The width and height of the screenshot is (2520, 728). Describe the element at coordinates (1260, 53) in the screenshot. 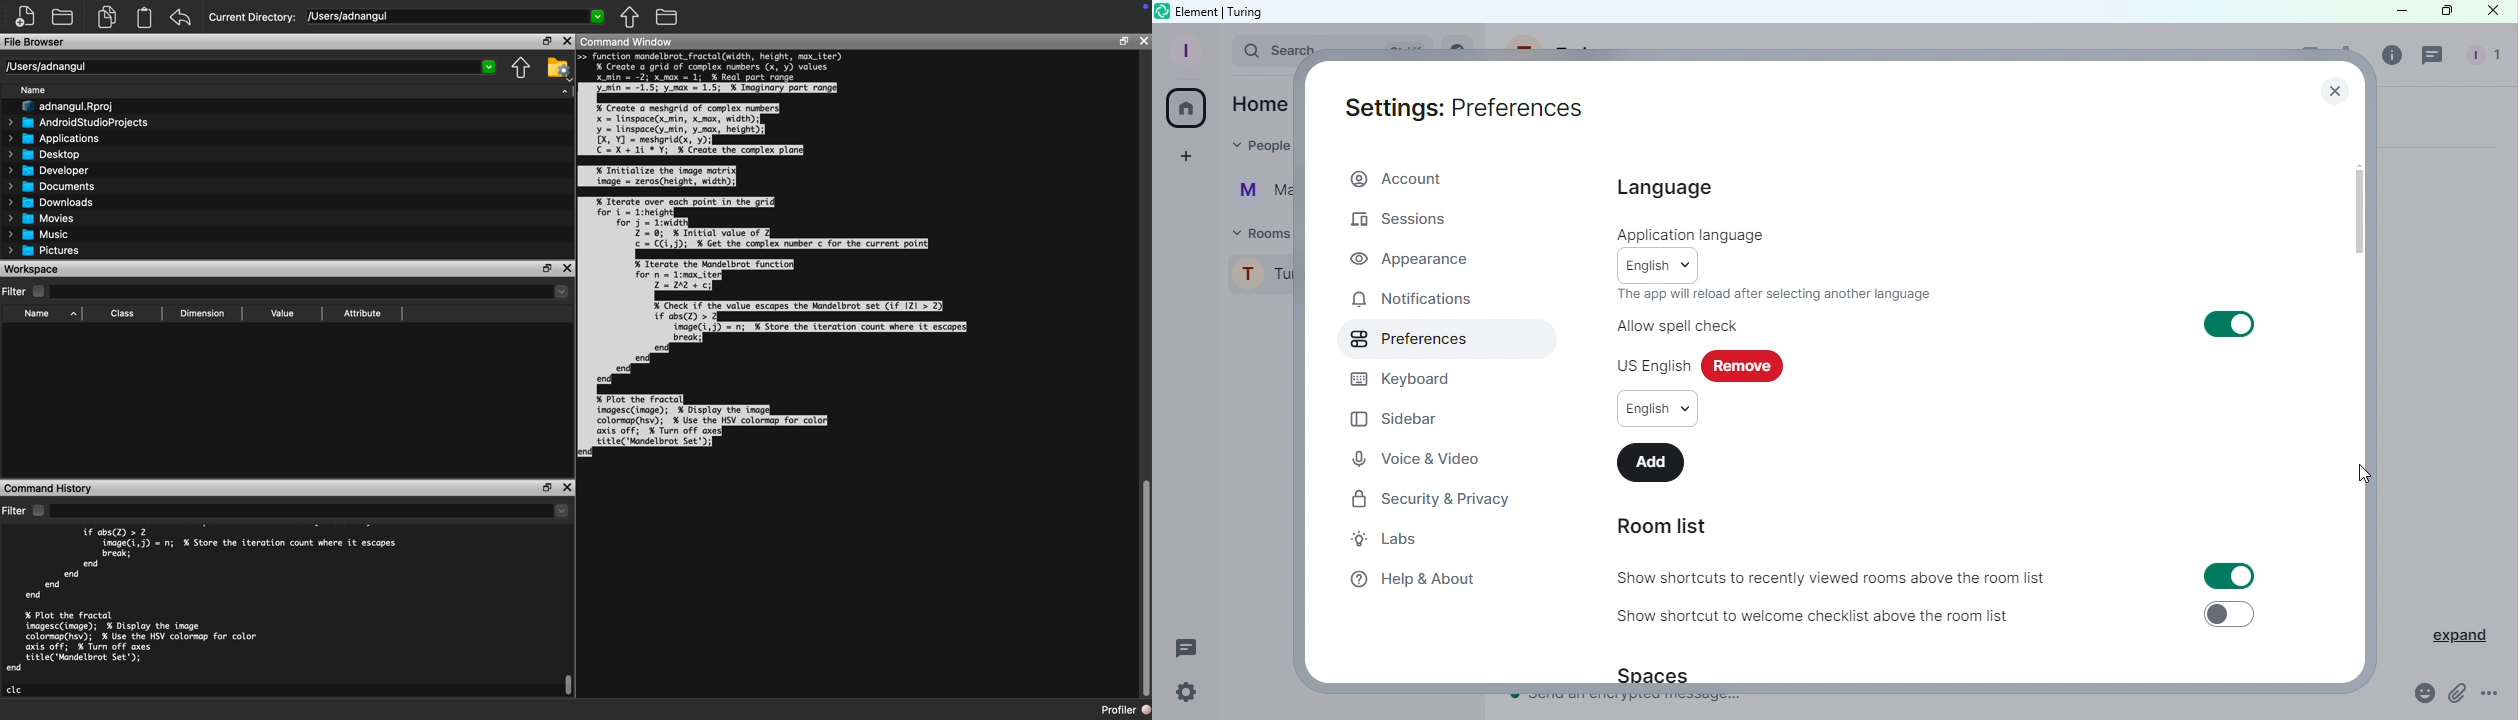

I see `Search` at that location.